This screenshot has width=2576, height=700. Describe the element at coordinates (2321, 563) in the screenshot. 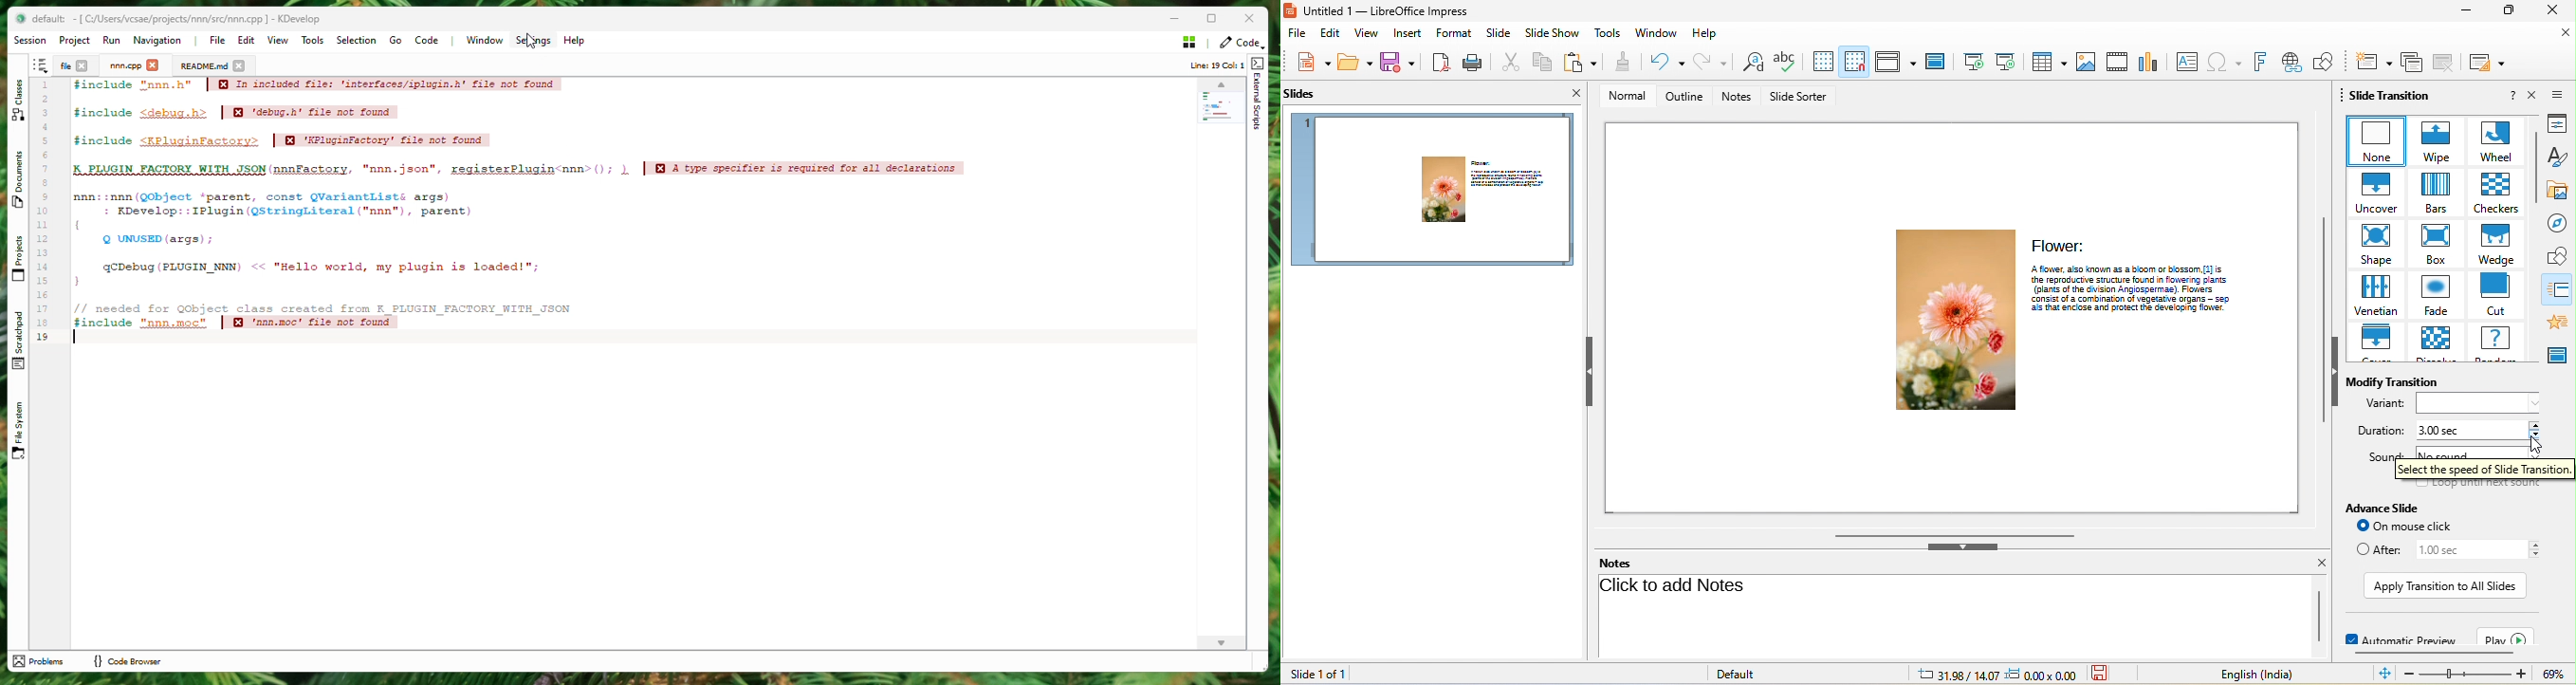

I see `close notes` at that location.